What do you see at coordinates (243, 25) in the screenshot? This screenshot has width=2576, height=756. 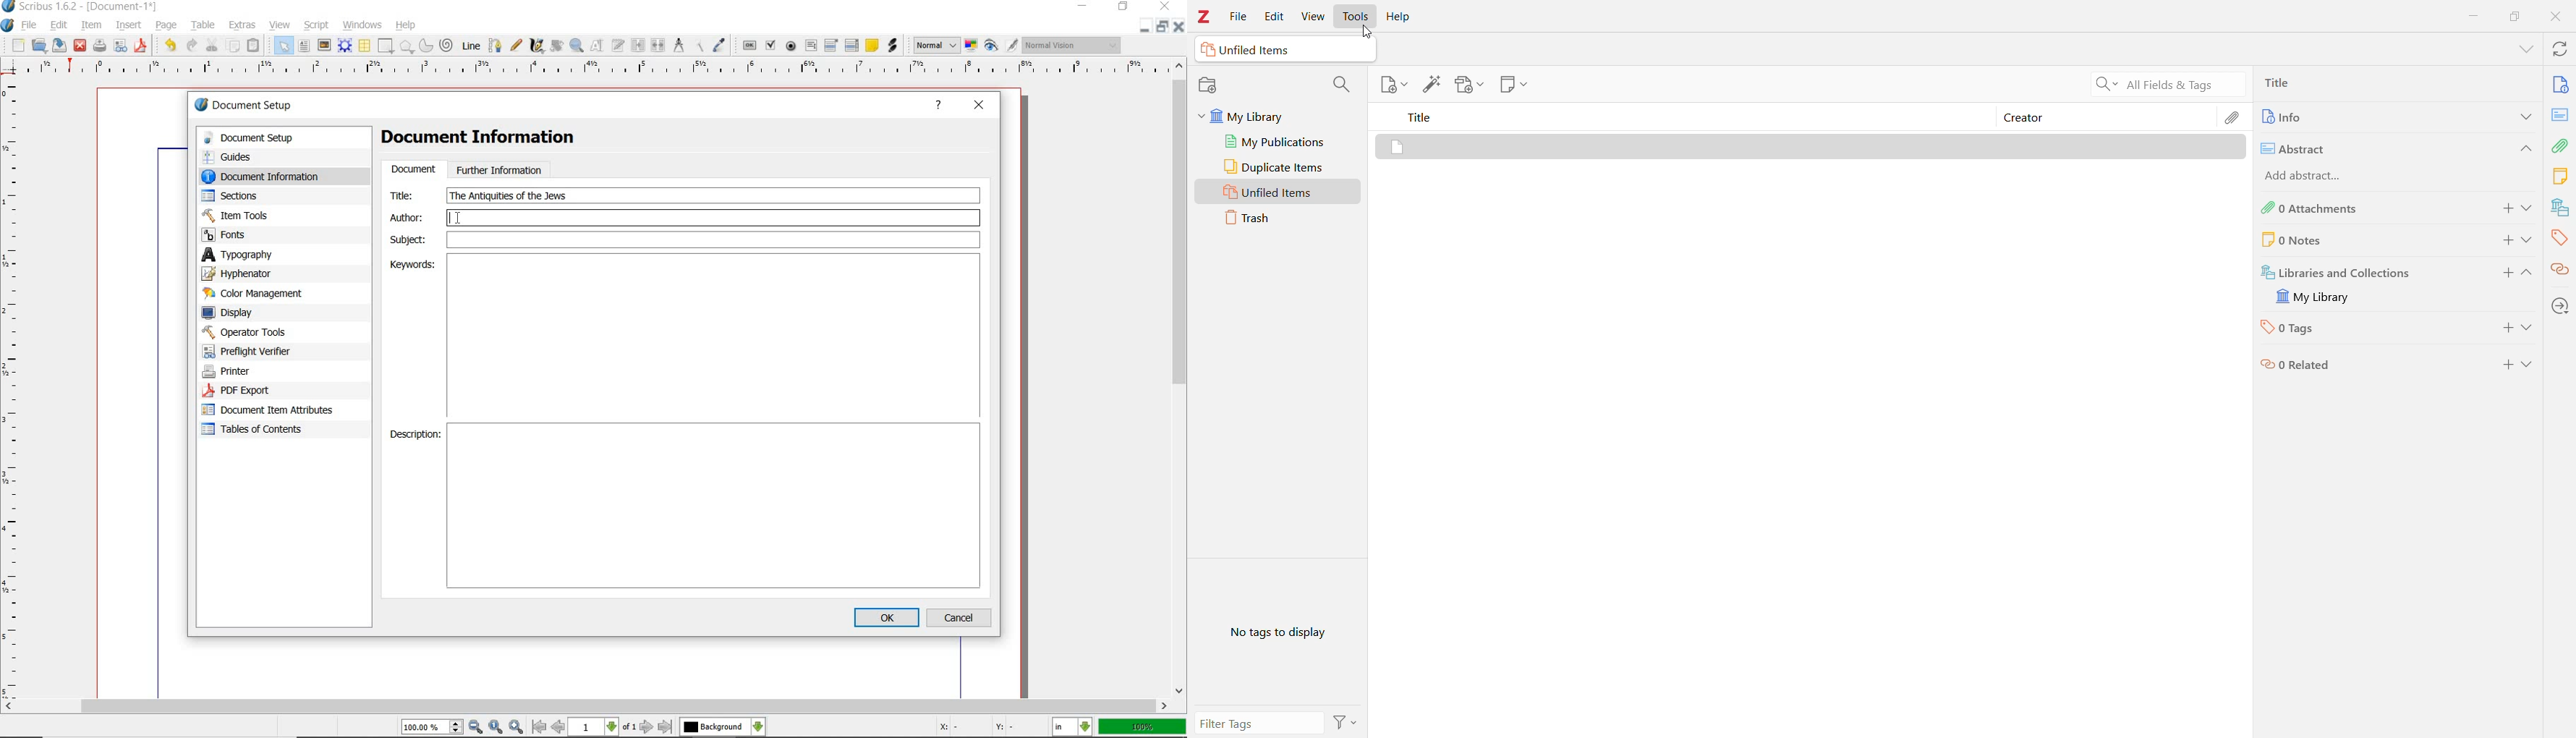 I see `extras` at bounding box center [243, 25].